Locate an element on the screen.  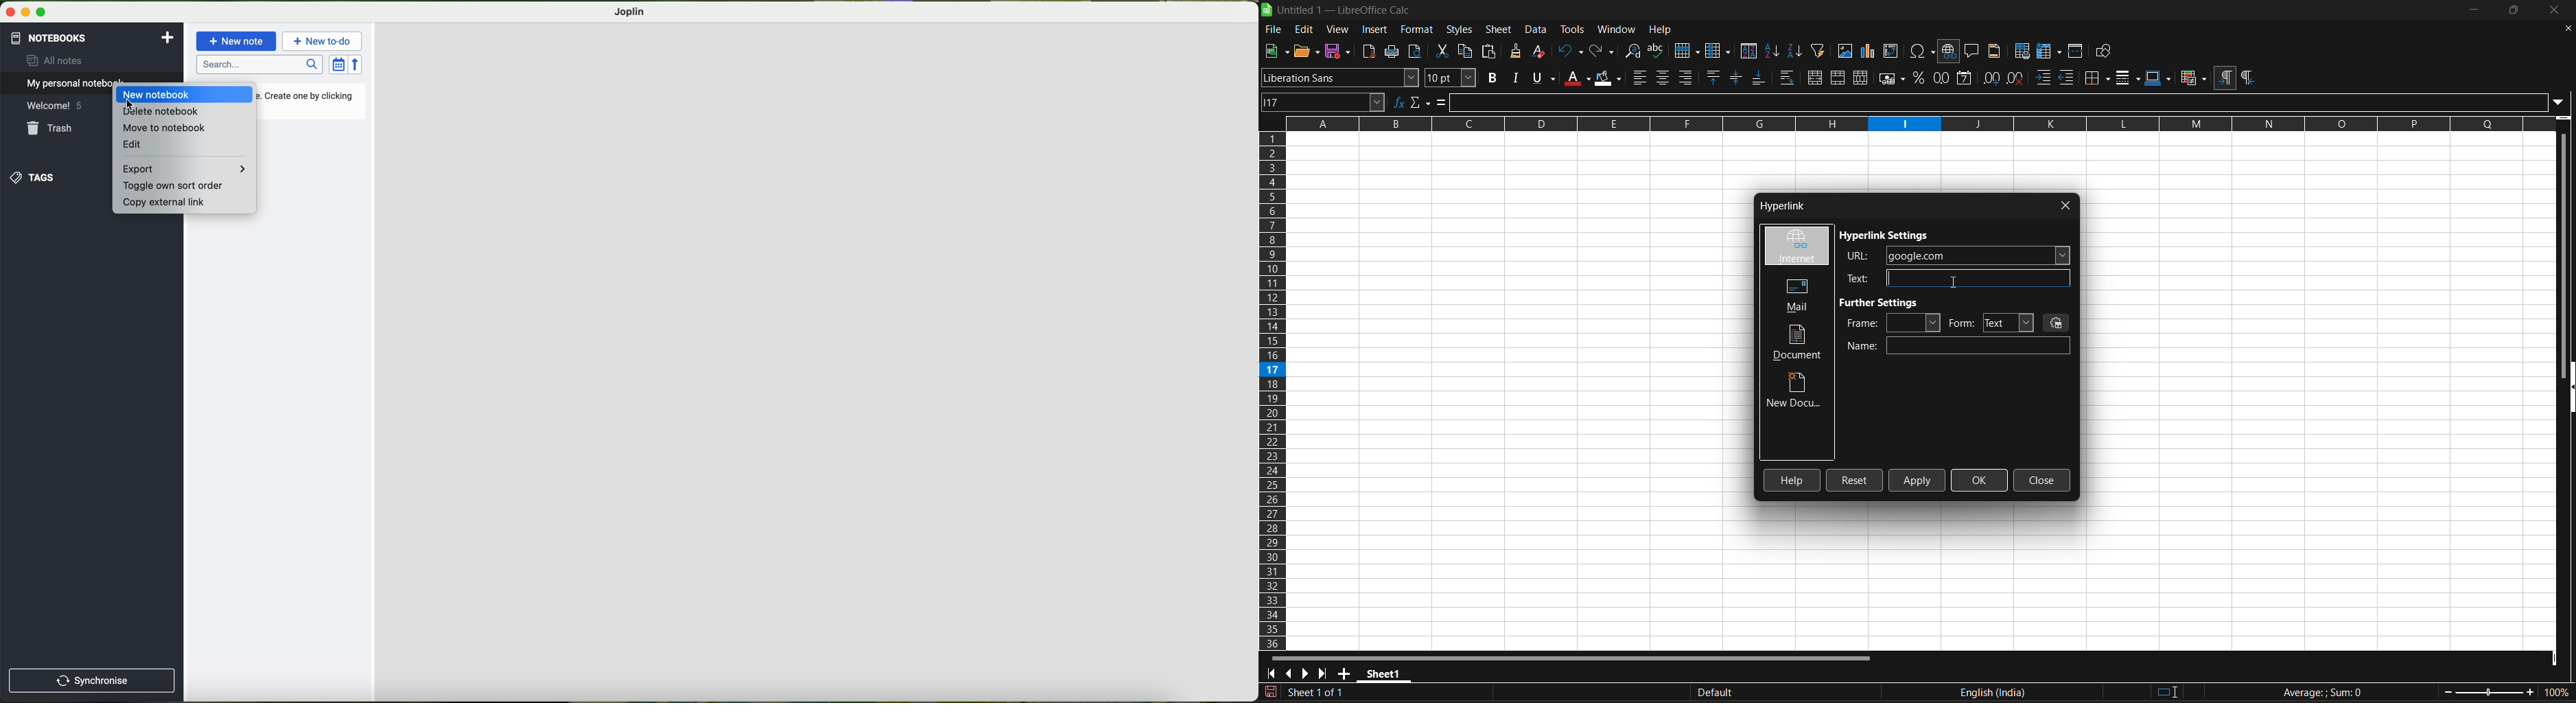
toggle own sort order is located at coordinates (172, 186).